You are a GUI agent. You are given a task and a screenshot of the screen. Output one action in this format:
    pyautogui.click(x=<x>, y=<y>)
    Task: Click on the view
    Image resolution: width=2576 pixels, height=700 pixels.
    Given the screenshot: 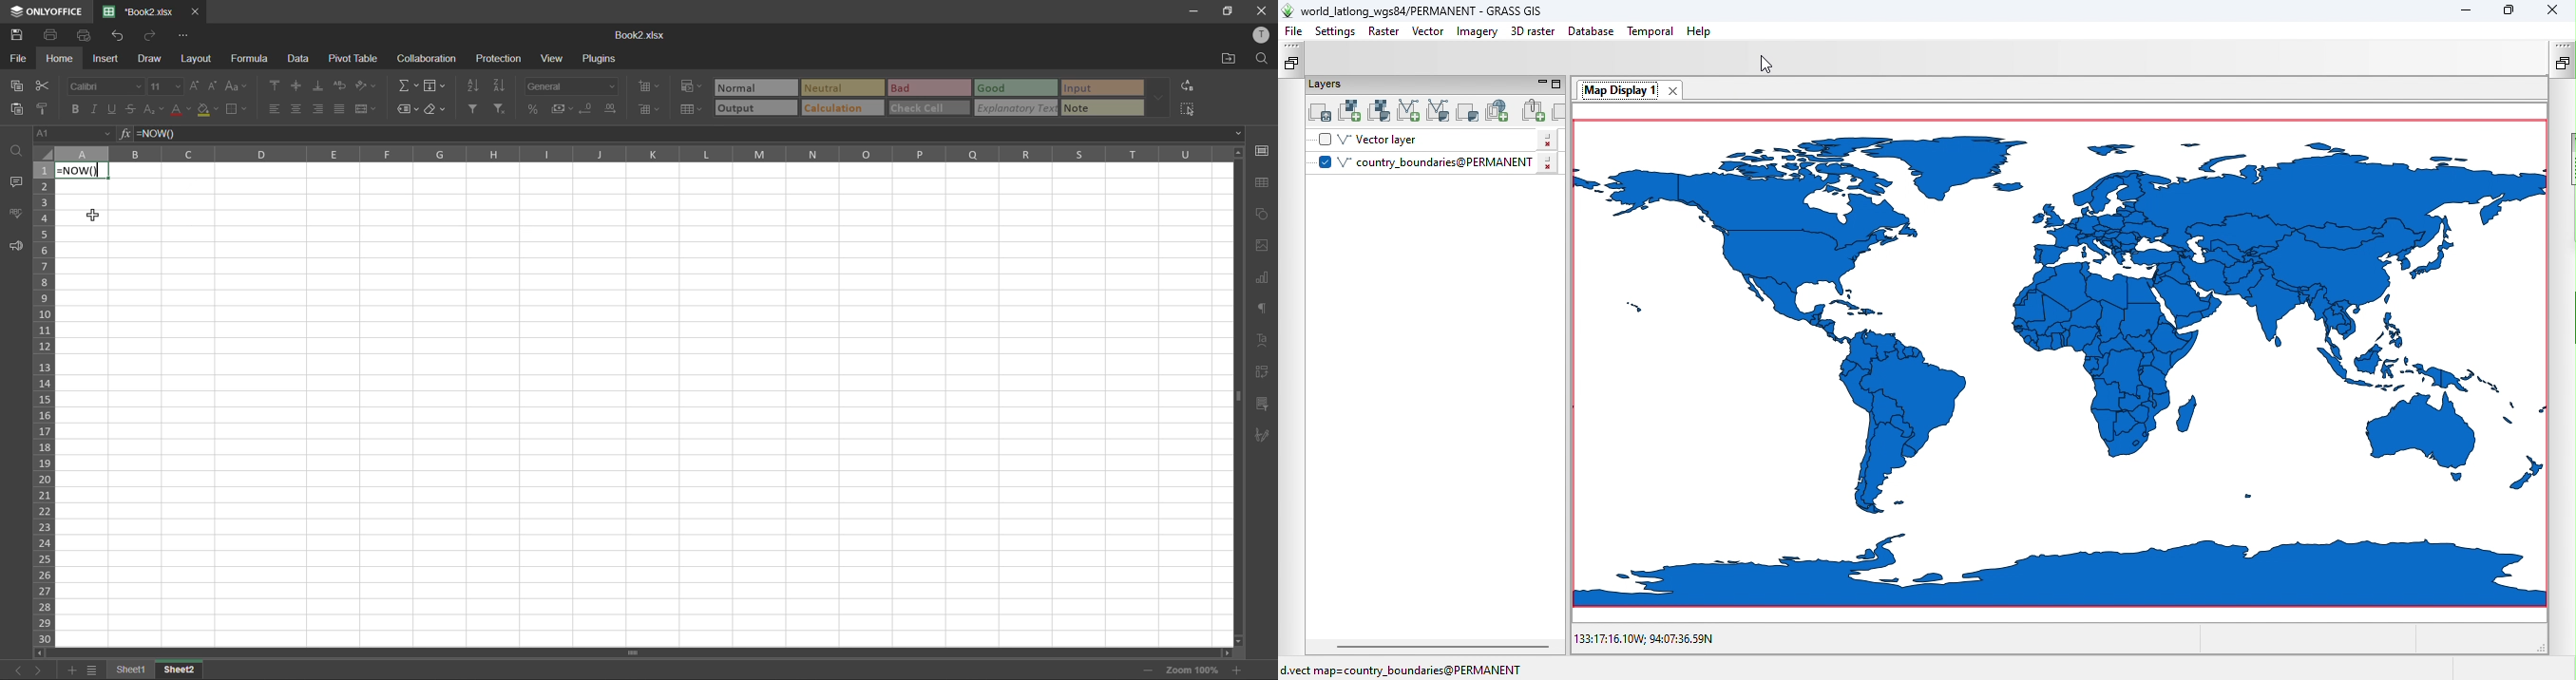 What is the action you would take?
    pyautogui.click(x=553, y=59)
    